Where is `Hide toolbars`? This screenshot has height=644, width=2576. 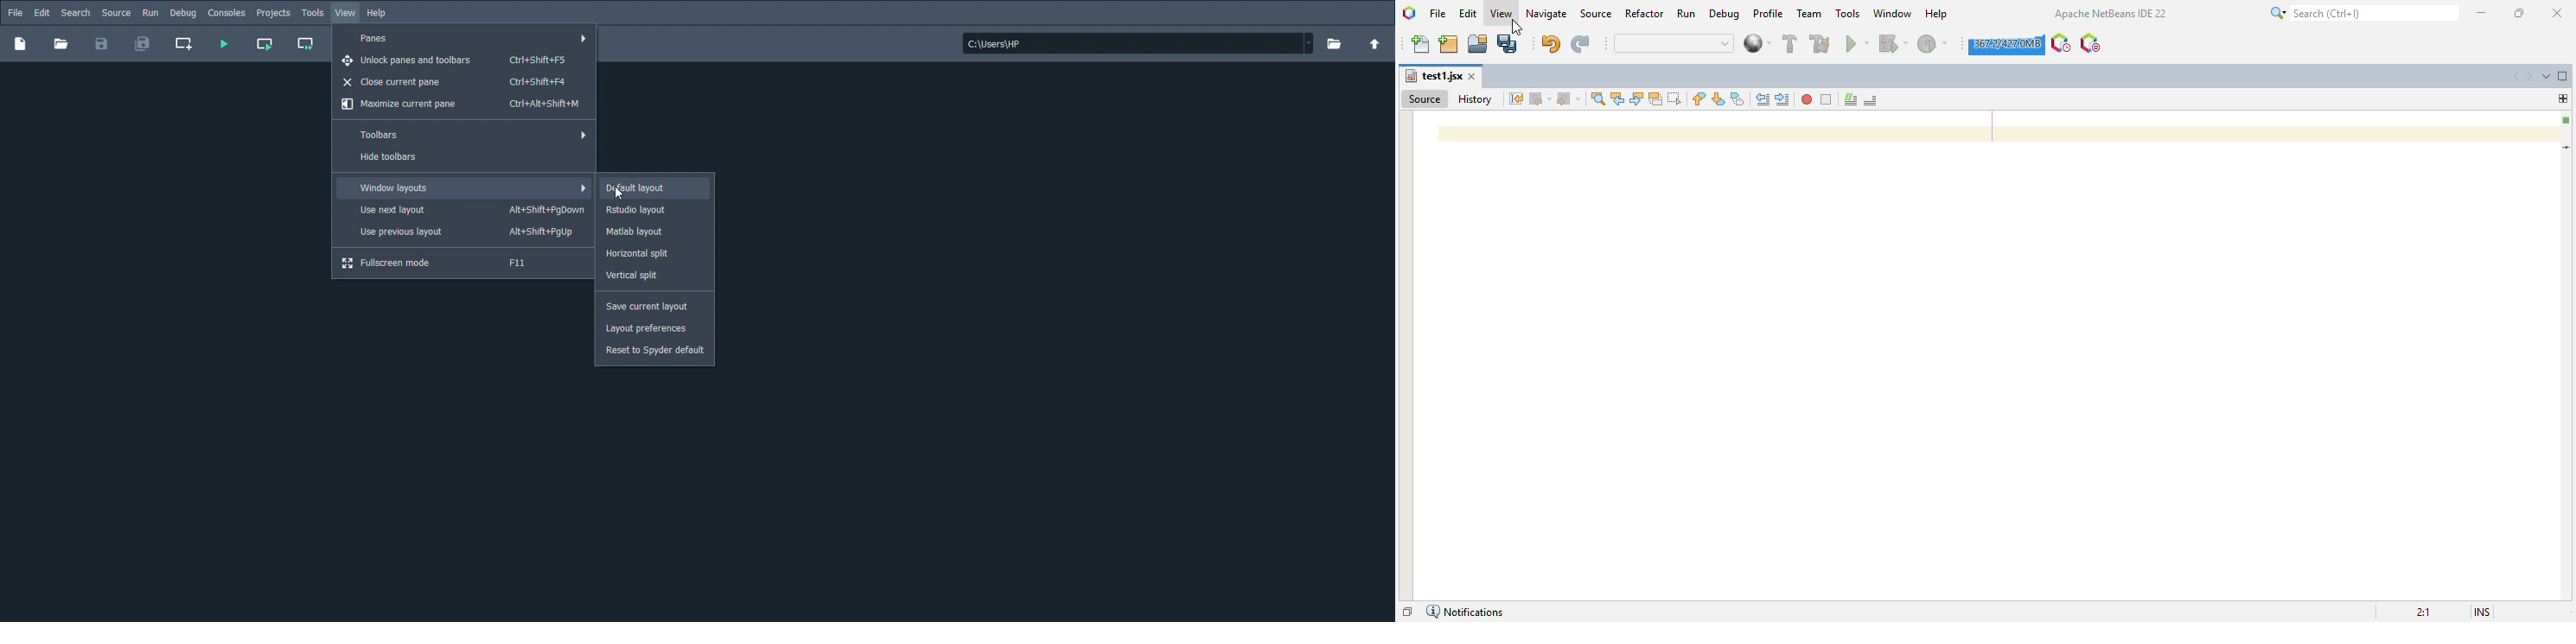
Hide toolbars is located at coordinates (398, 157).